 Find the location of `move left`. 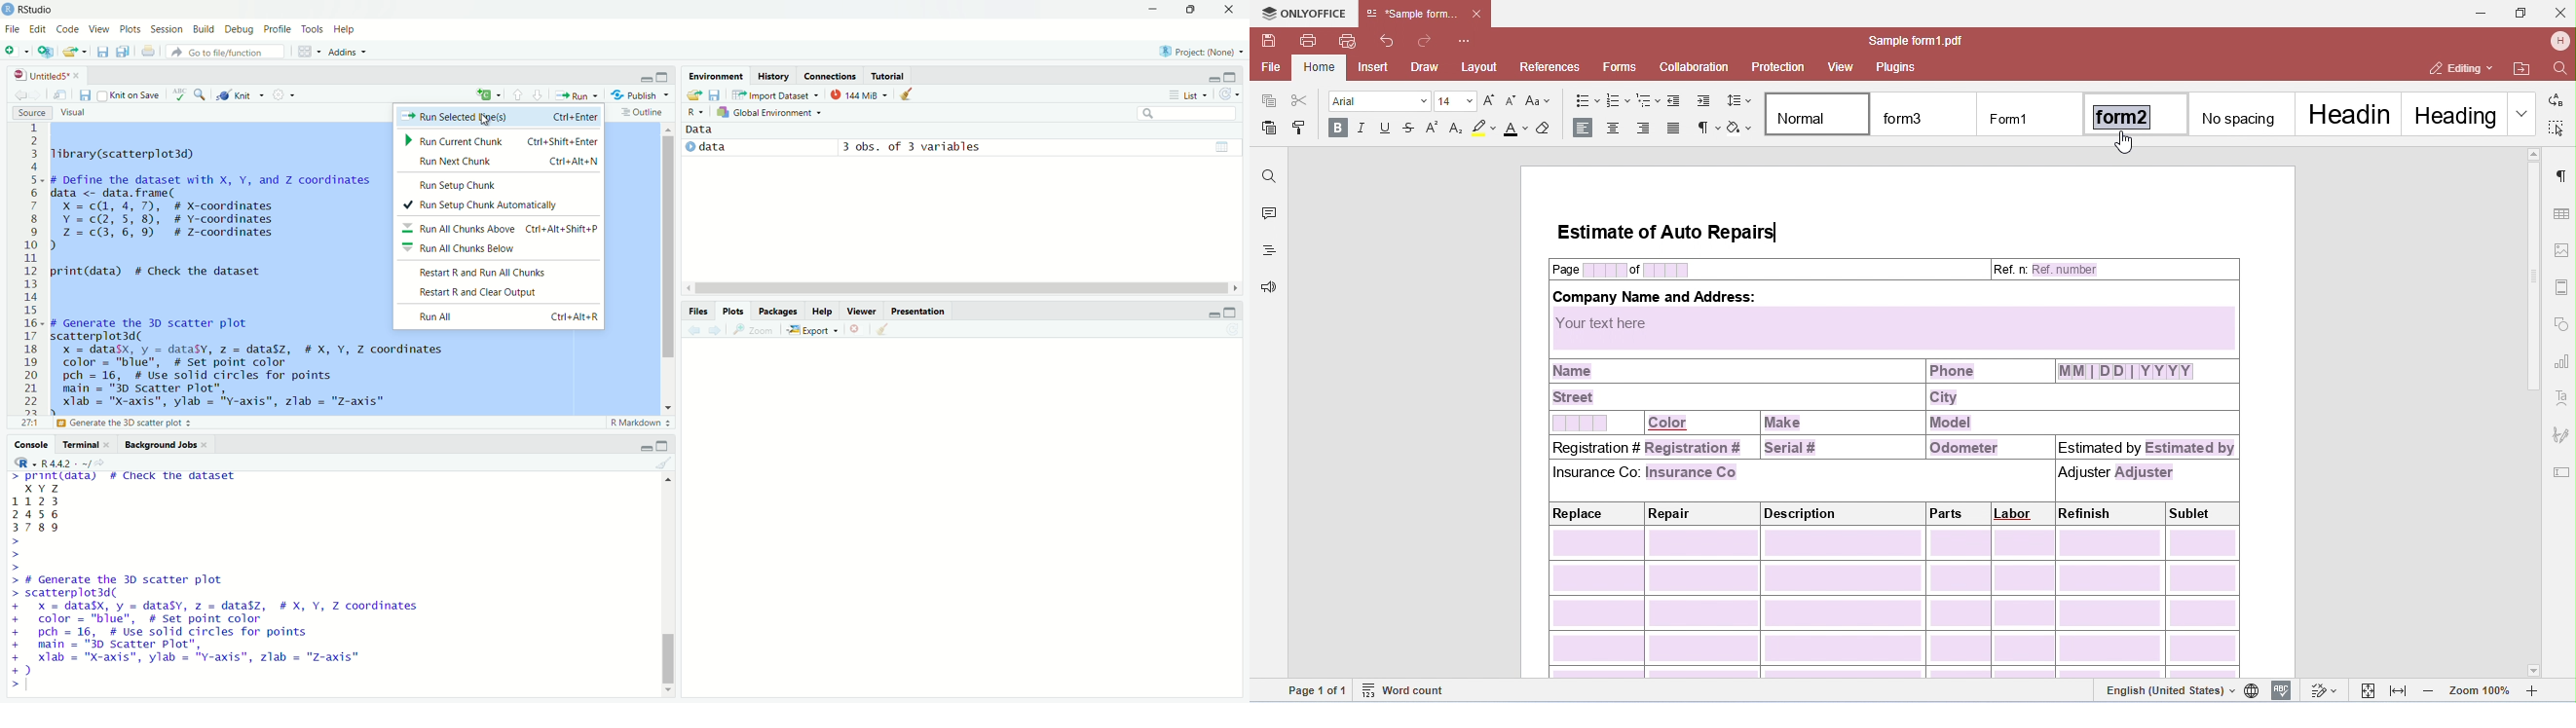

move left is located at coordinates (689, 287).